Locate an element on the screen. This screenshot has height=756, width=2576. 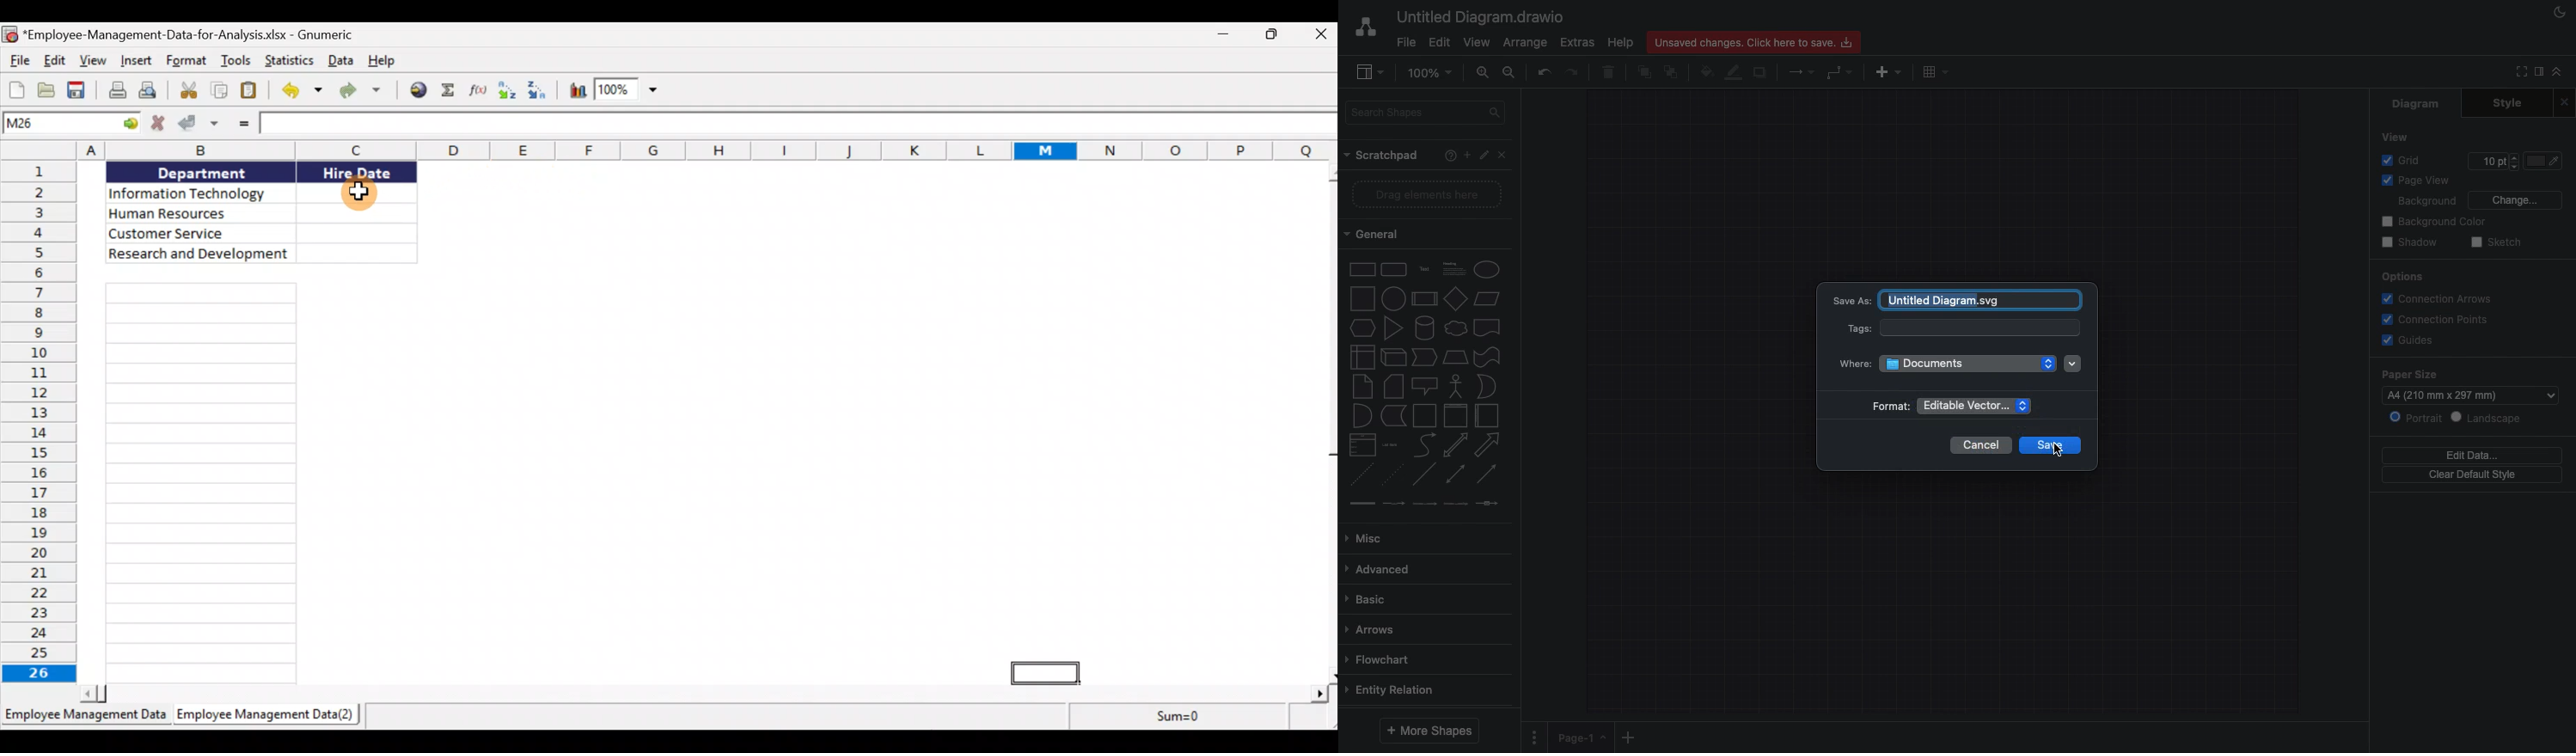
Help is located at coordinates (1447, 153).